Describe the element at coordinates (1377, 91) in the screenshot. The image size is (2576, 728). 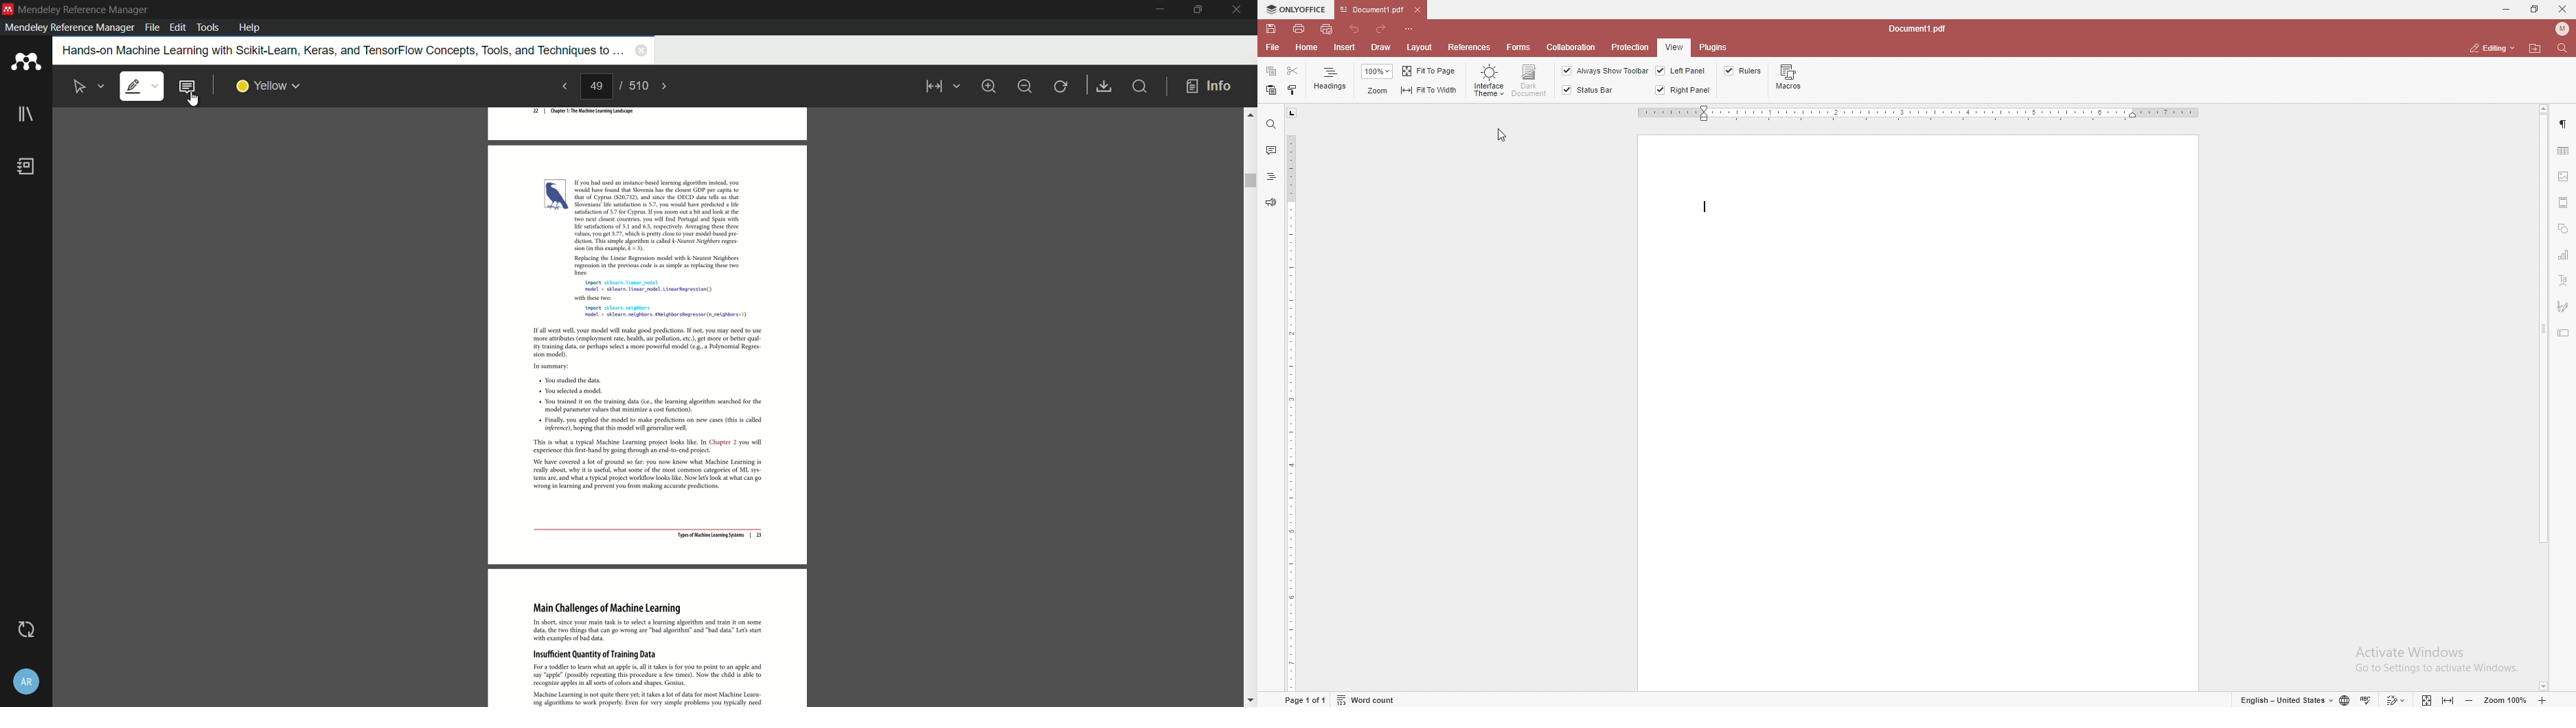
I see `zoom` at that location.